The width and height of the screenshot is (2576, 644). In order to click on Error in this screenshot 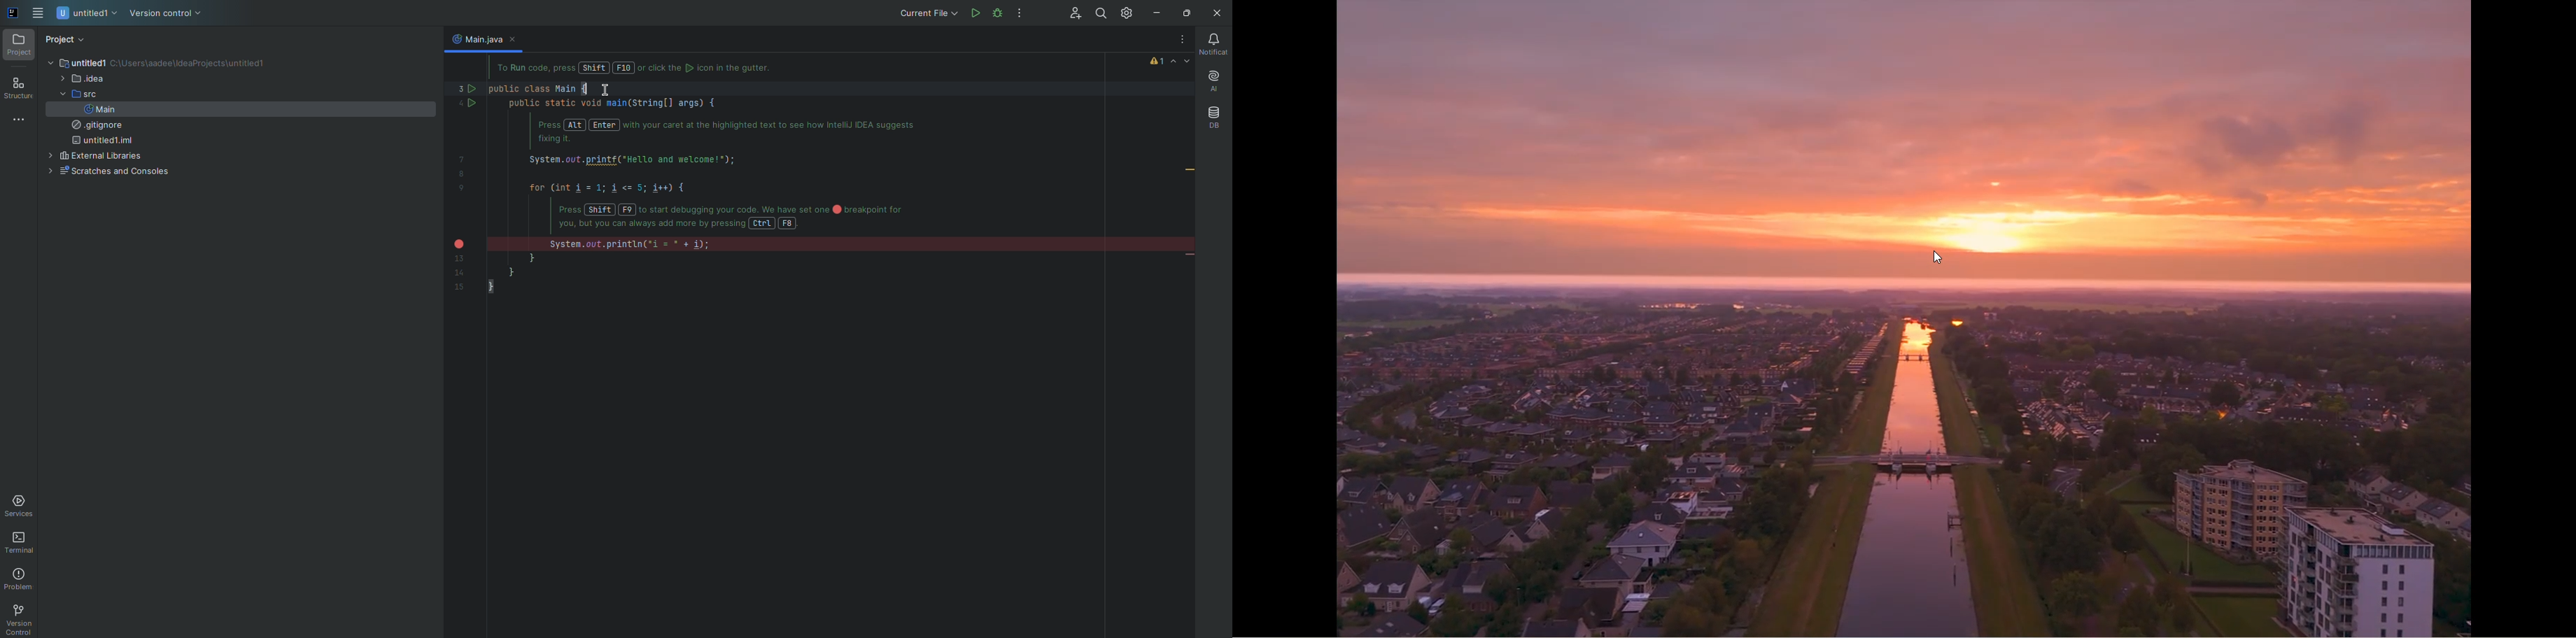, I will do `click(1171, 61)`.